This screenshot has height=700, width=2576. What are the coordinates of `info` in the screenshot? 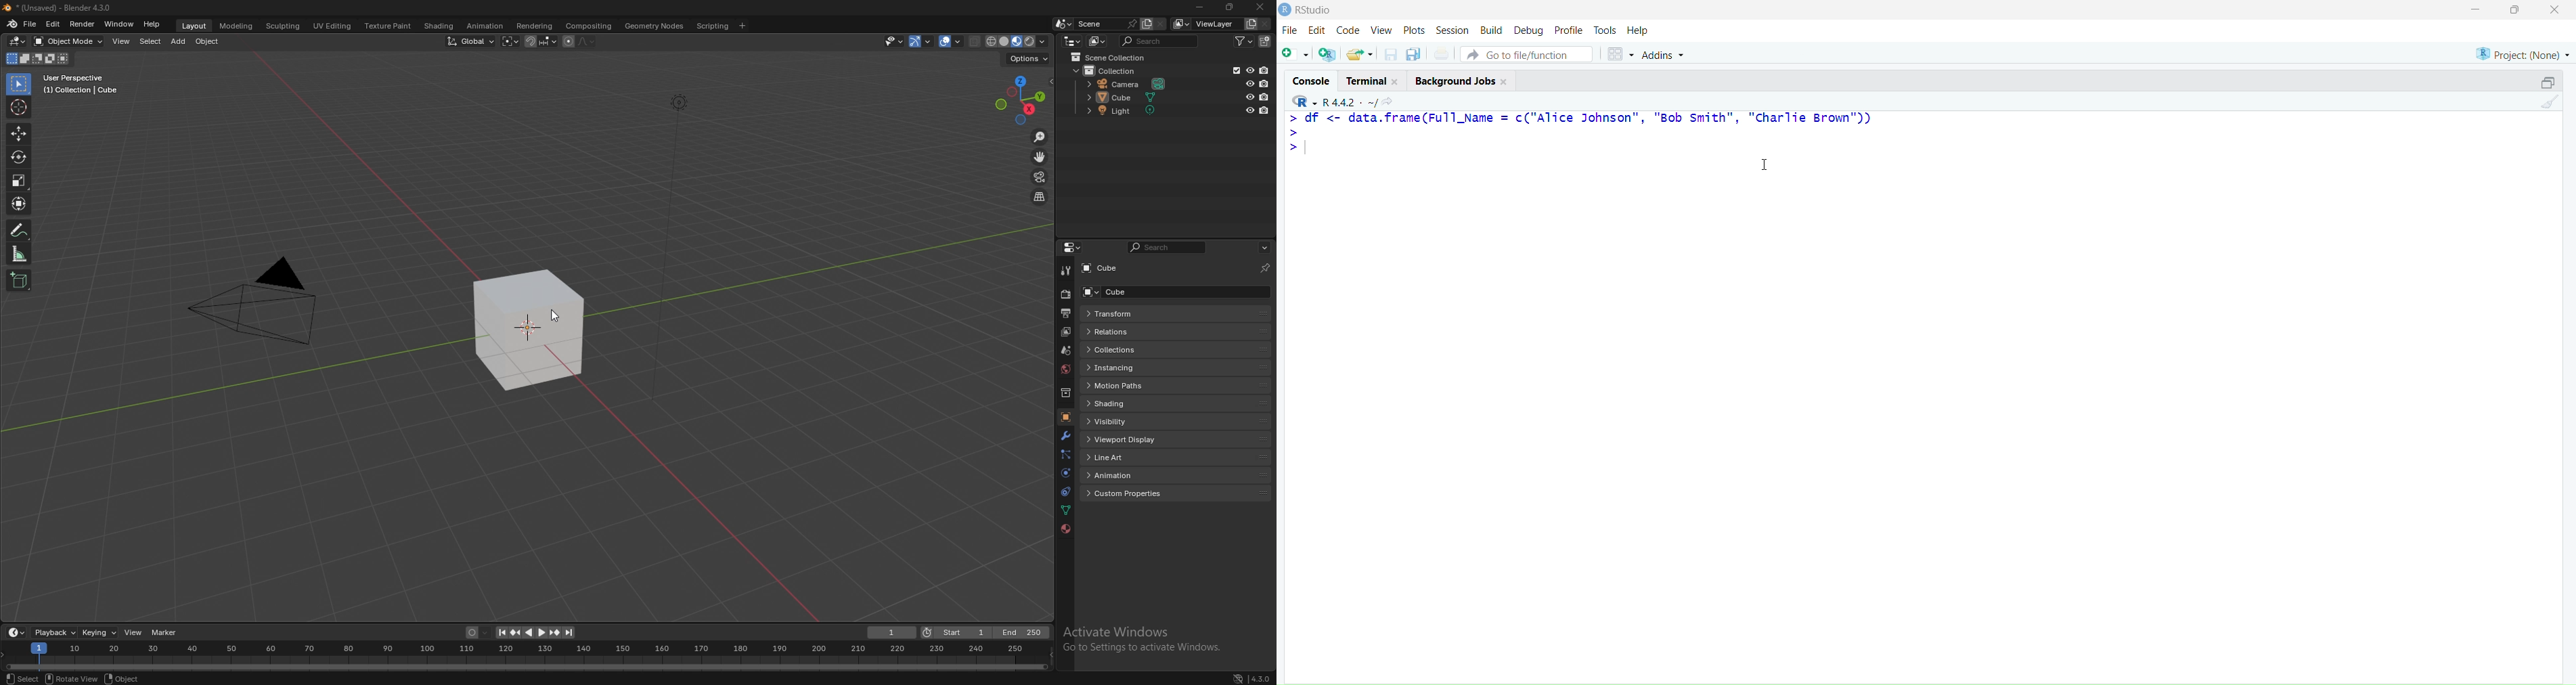 It's located at (82, 84).